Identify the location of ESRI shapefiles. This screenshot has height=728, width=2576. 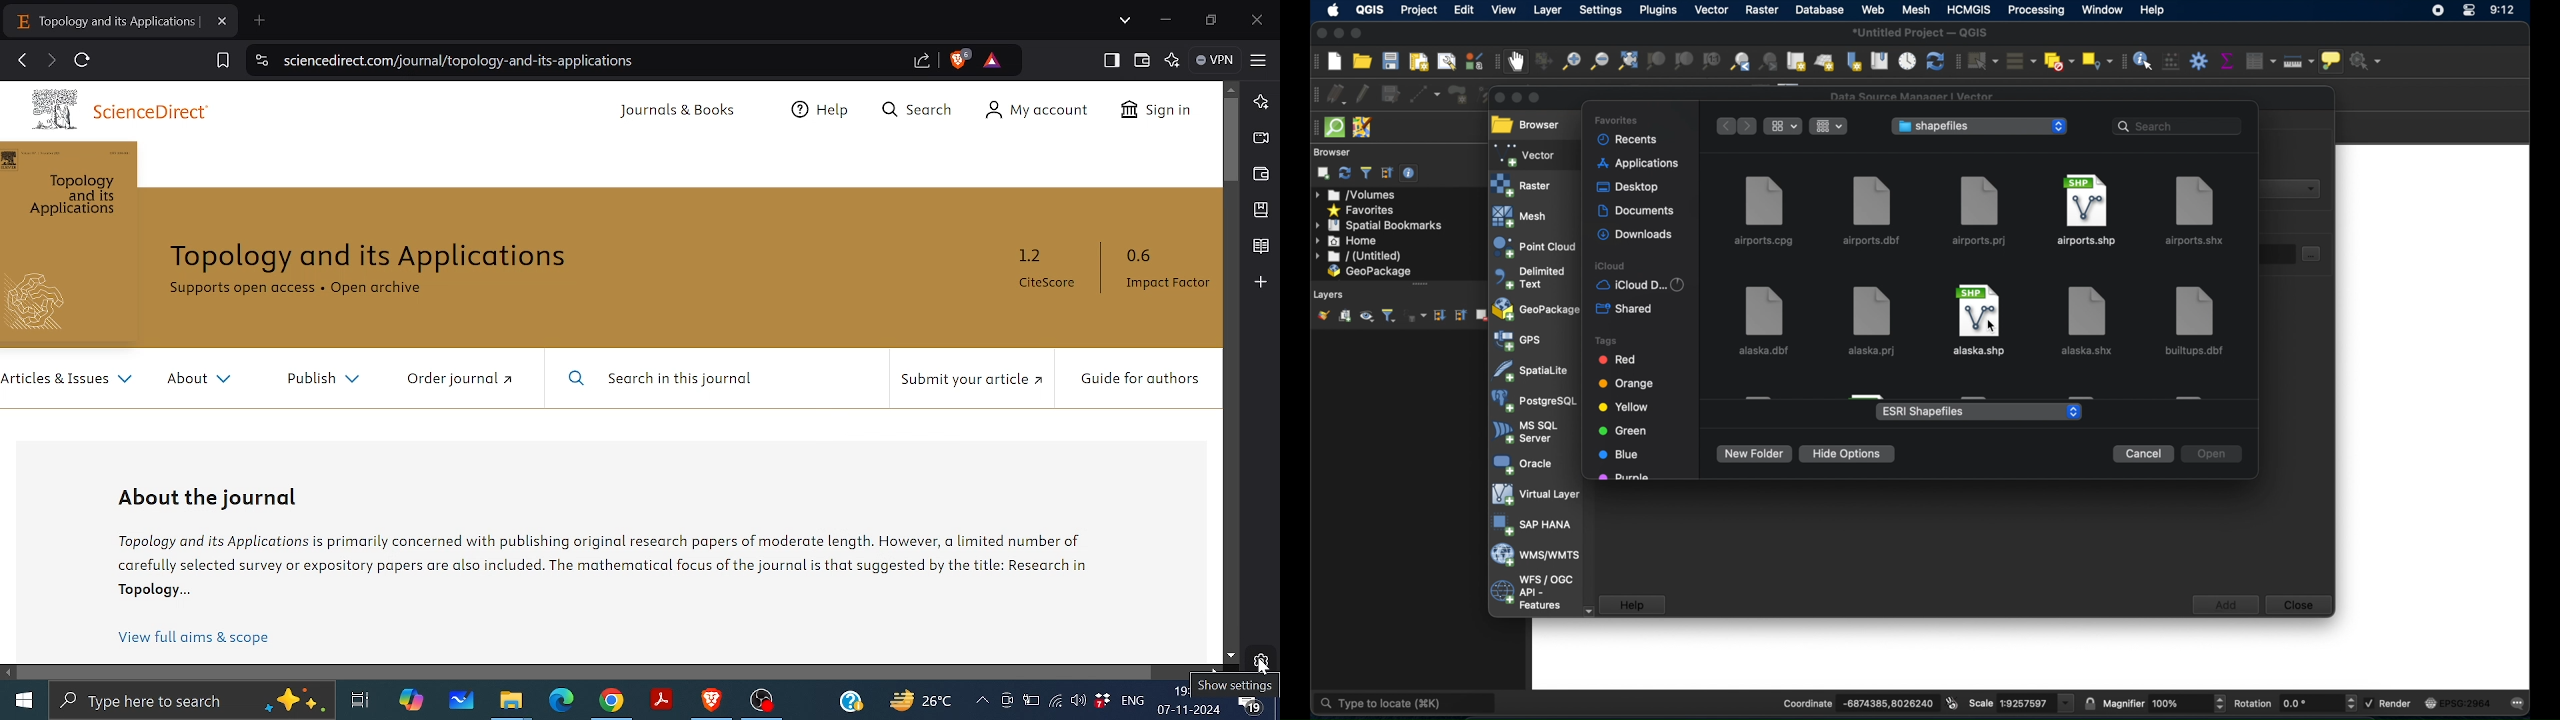
(1923, 412).